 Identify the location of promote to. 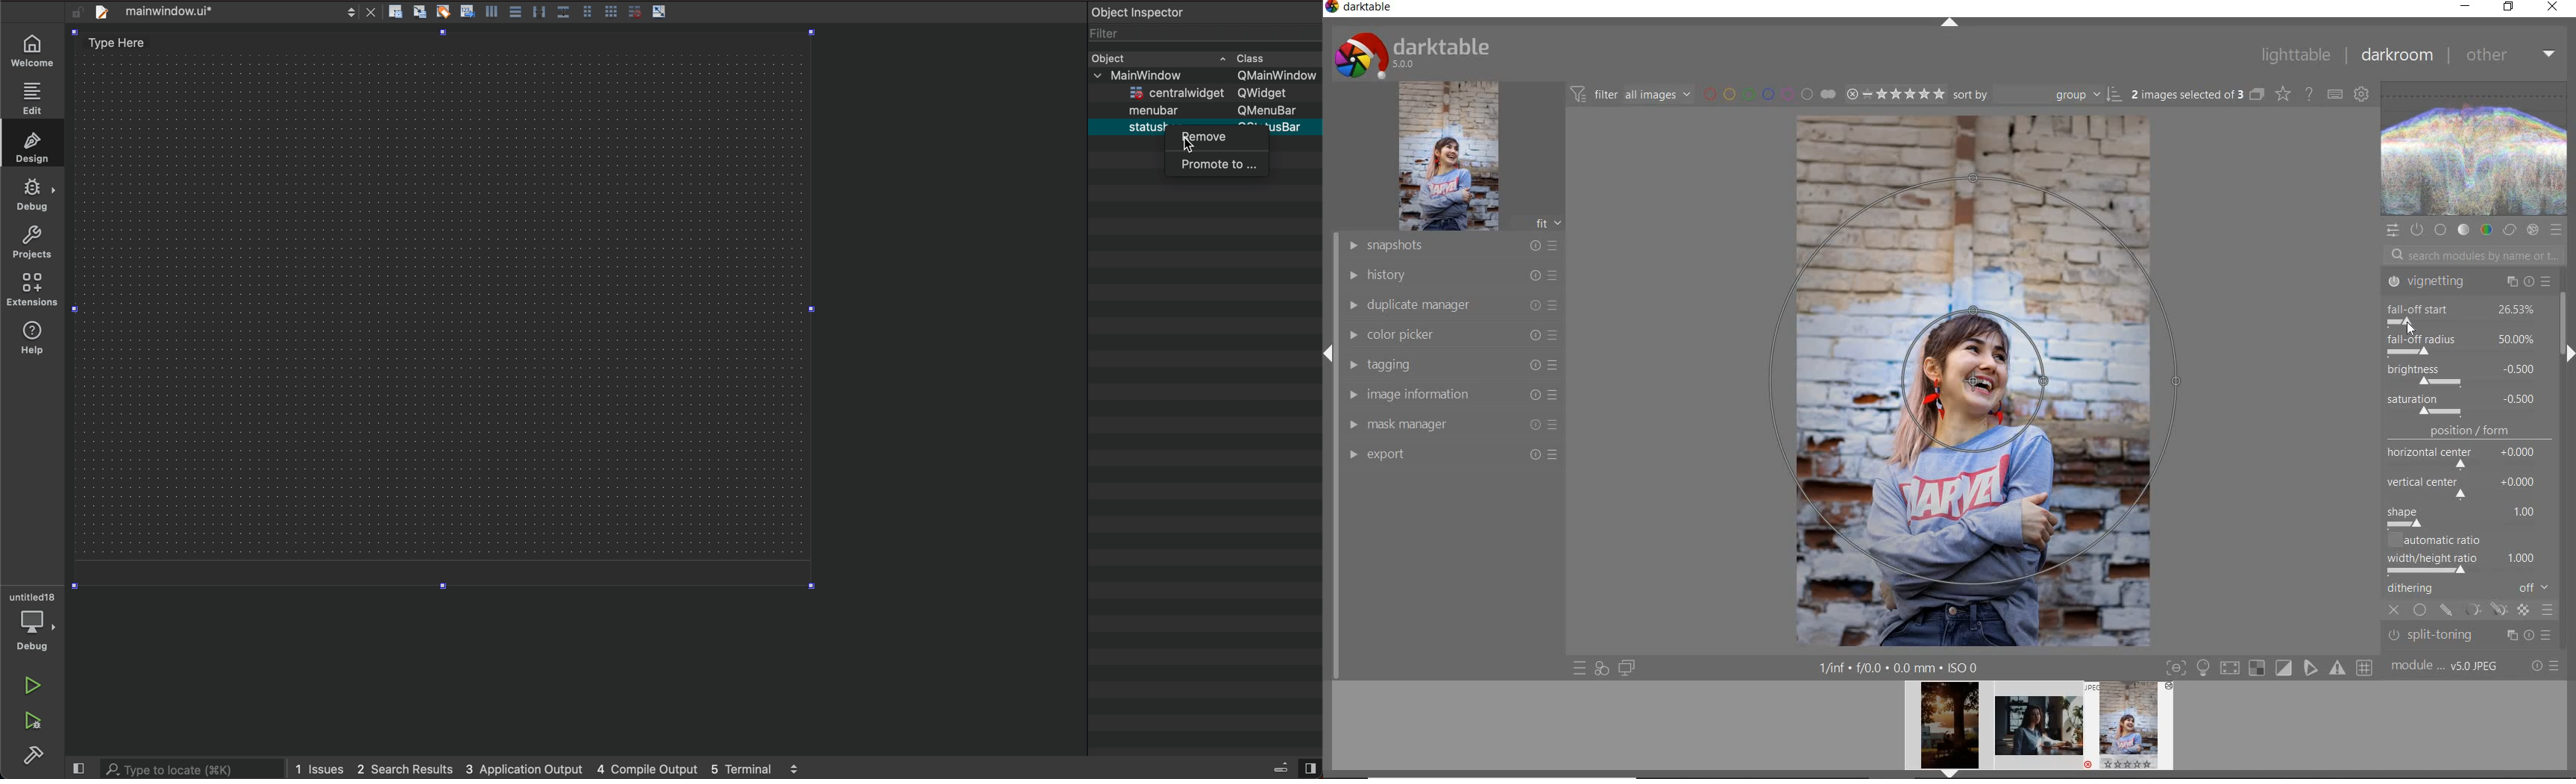
(1222, 162).